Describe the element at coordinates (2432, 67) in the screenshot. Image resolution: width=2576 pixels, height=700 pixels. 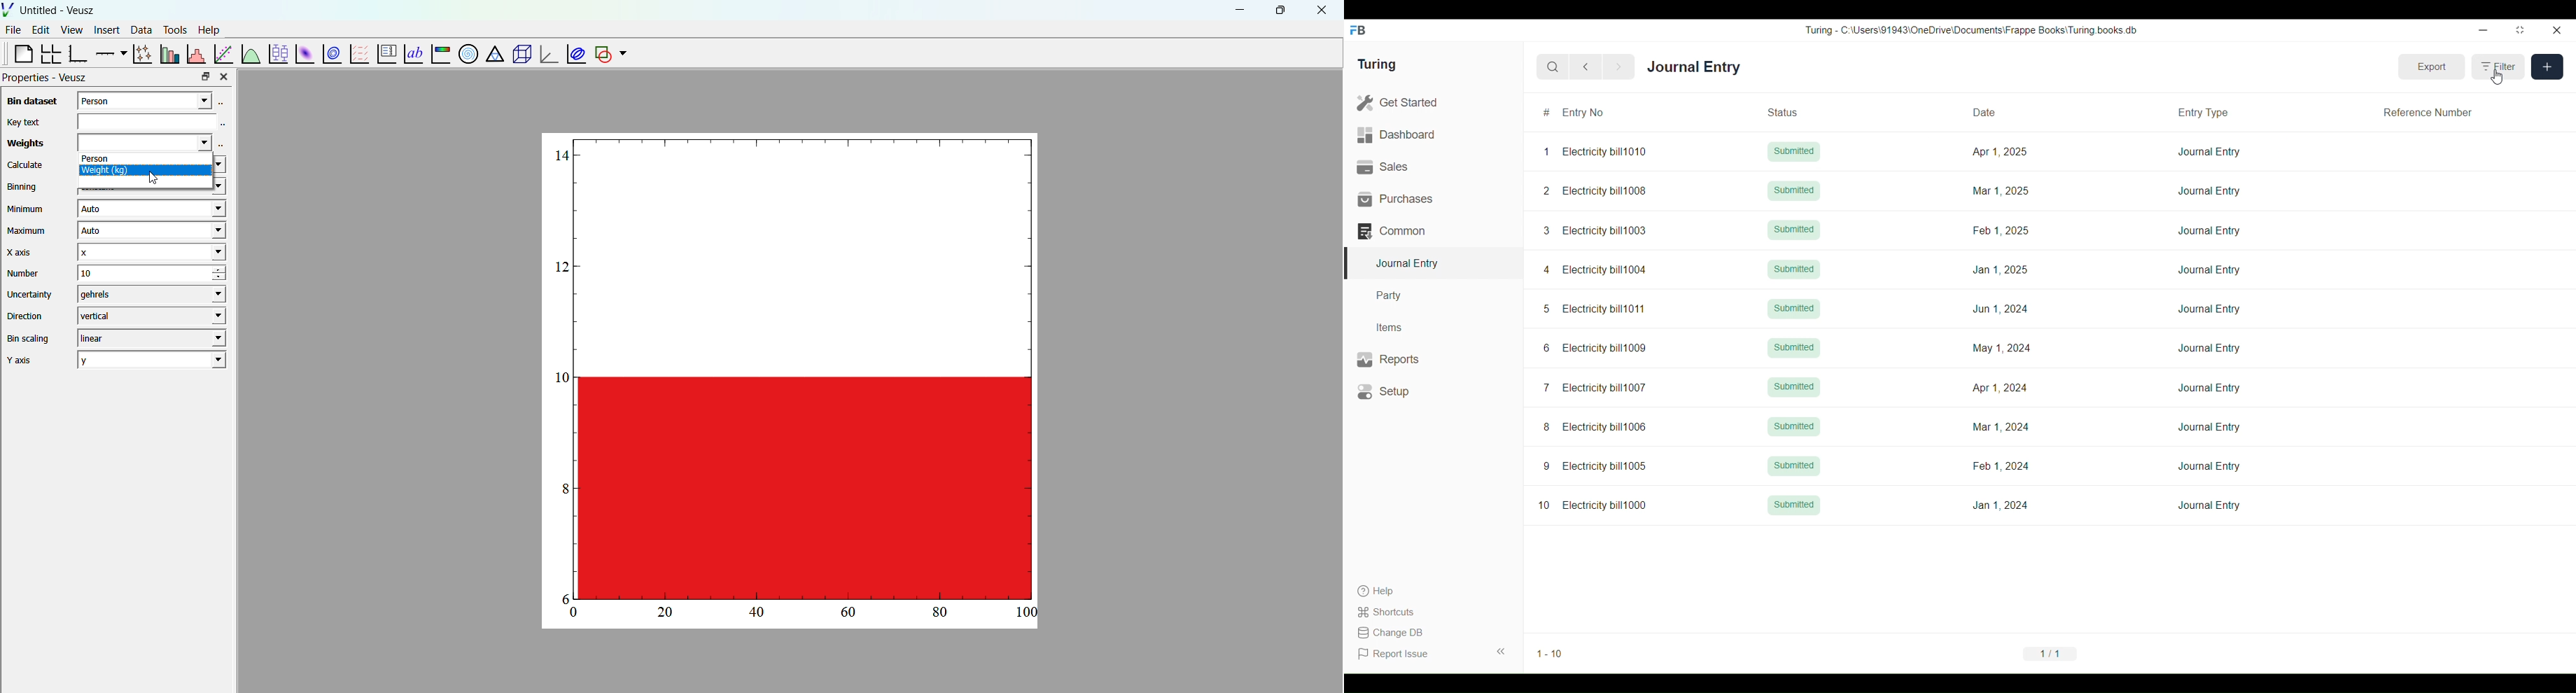
I see `Export` at that location.